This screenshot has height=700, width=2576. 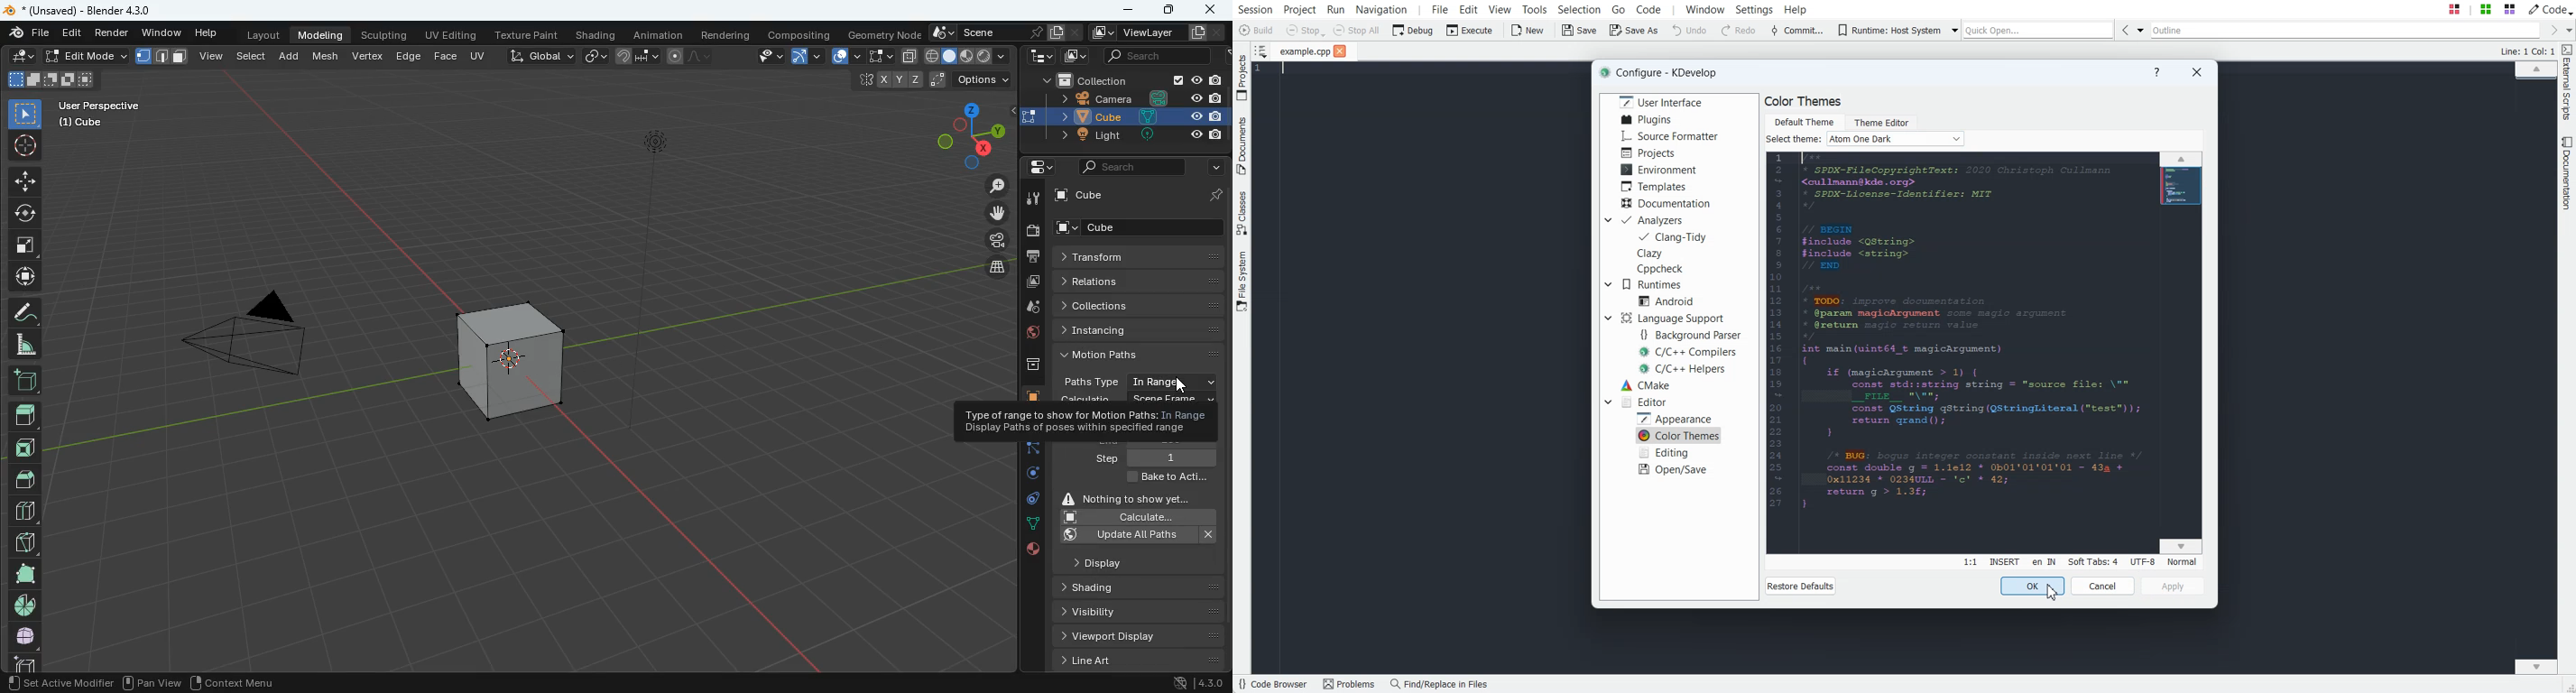 I want to click on description, so click(x=1085, y=421).